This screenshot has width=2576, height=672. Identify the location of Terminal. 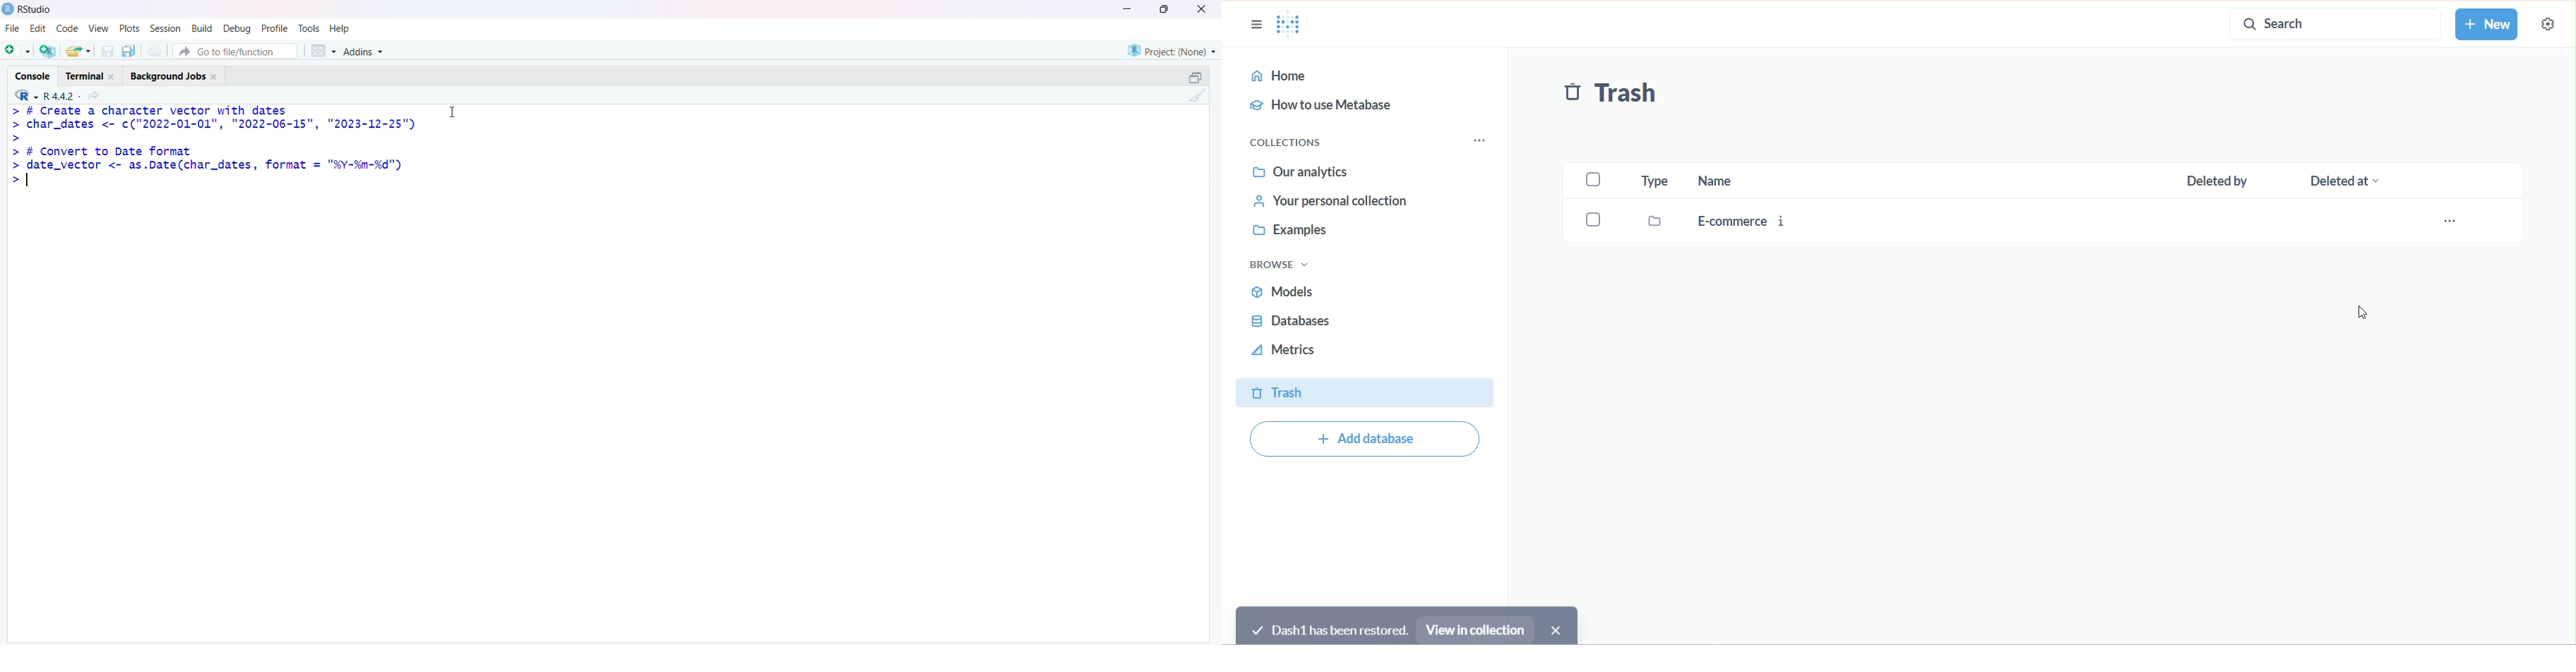
(91, 74).